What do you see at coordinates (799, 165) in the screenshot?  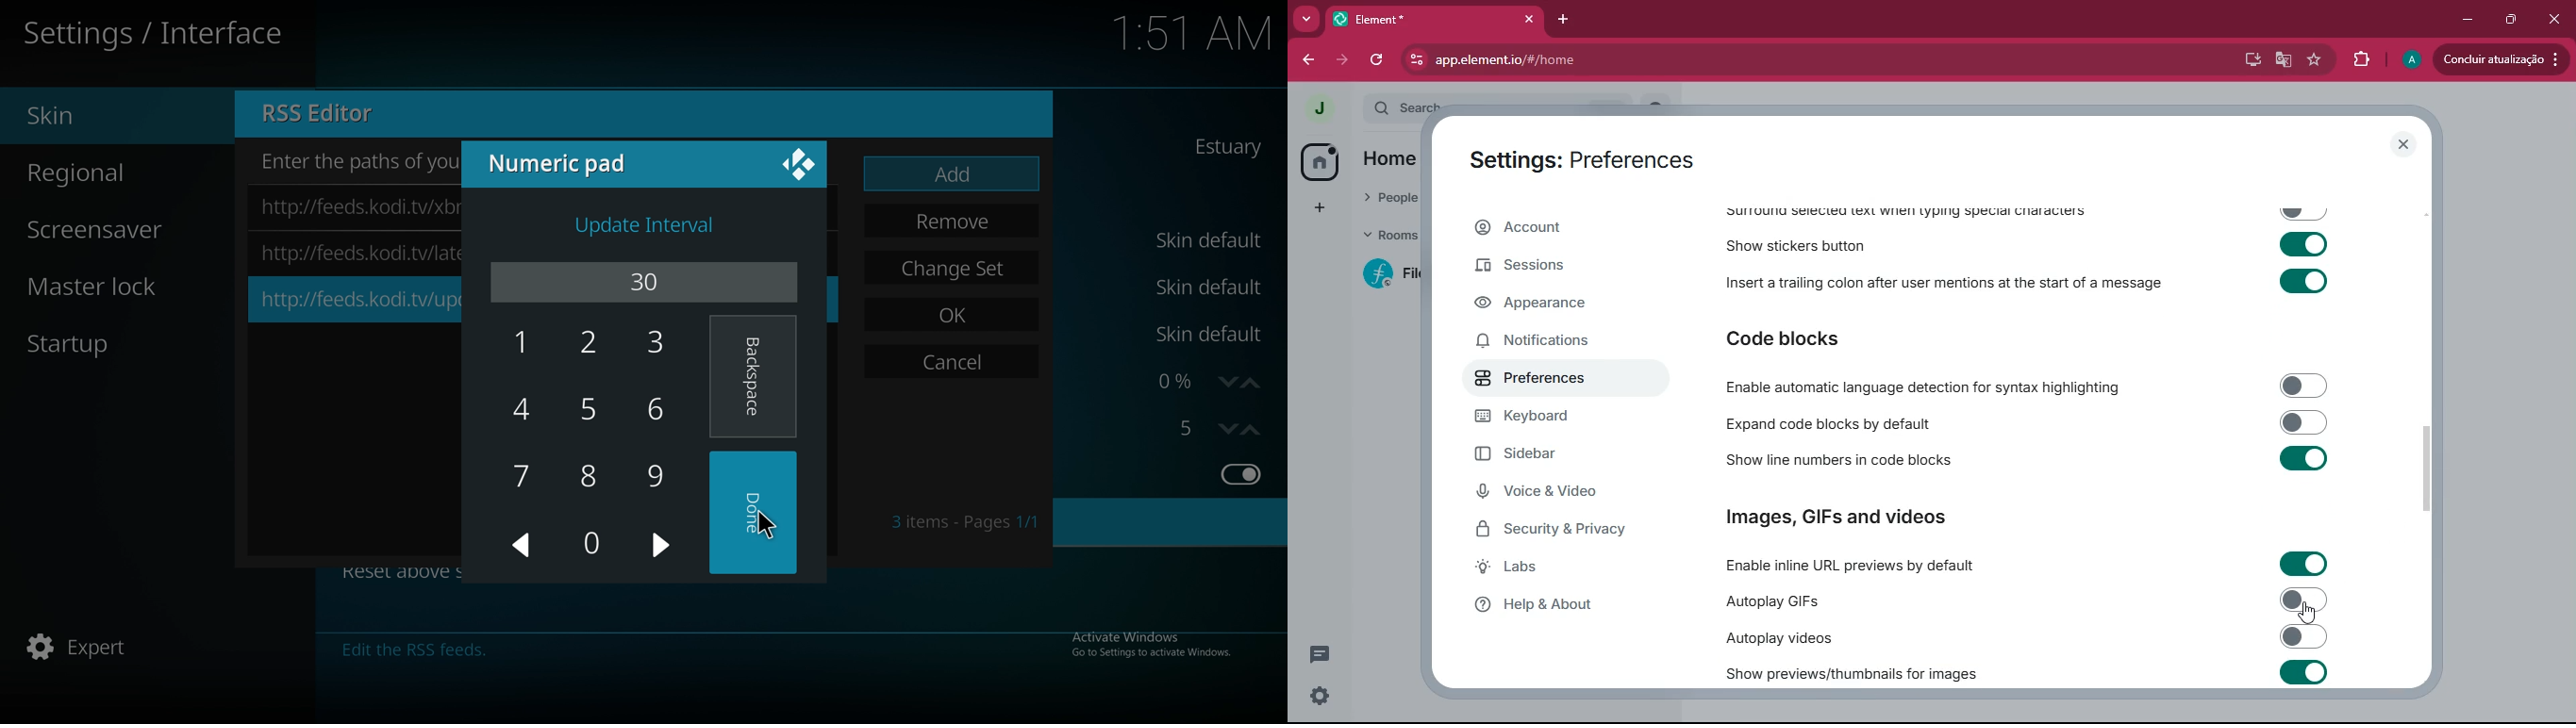 I see `options` at bounding box center [799, 165].